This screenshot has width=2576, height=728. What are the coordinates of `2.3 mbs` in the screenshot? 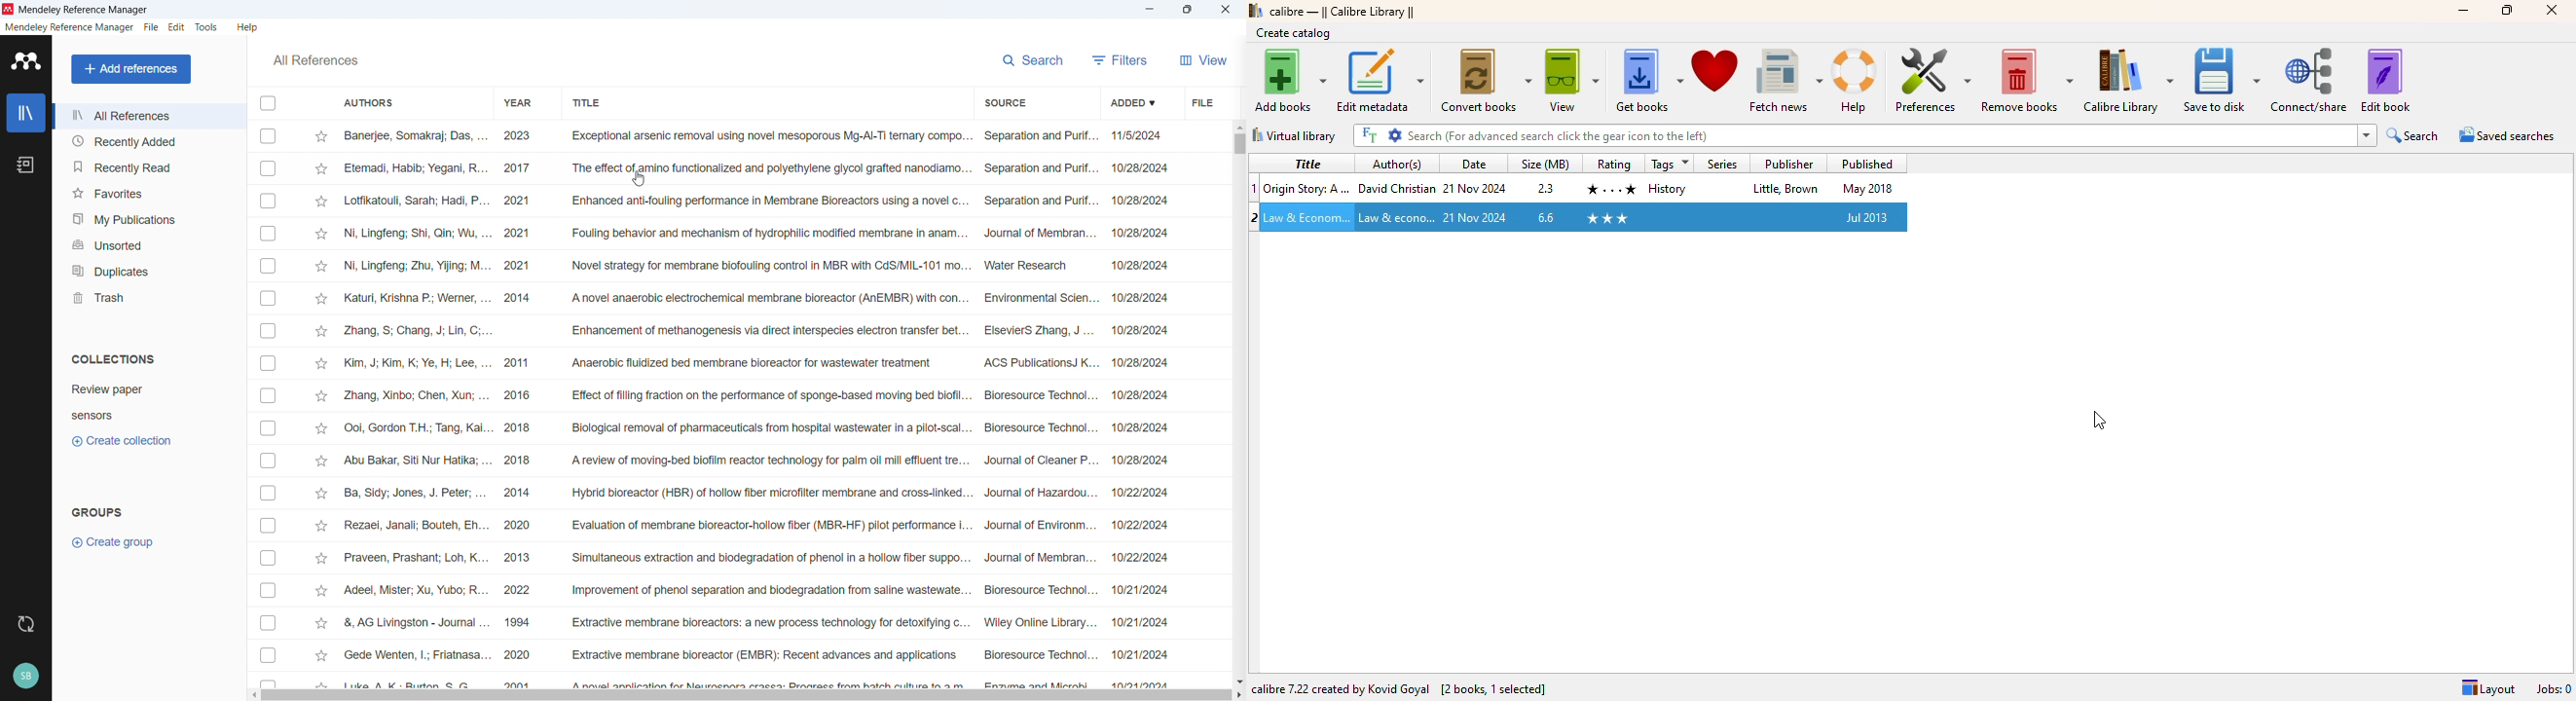 It's located at (1547, 188).